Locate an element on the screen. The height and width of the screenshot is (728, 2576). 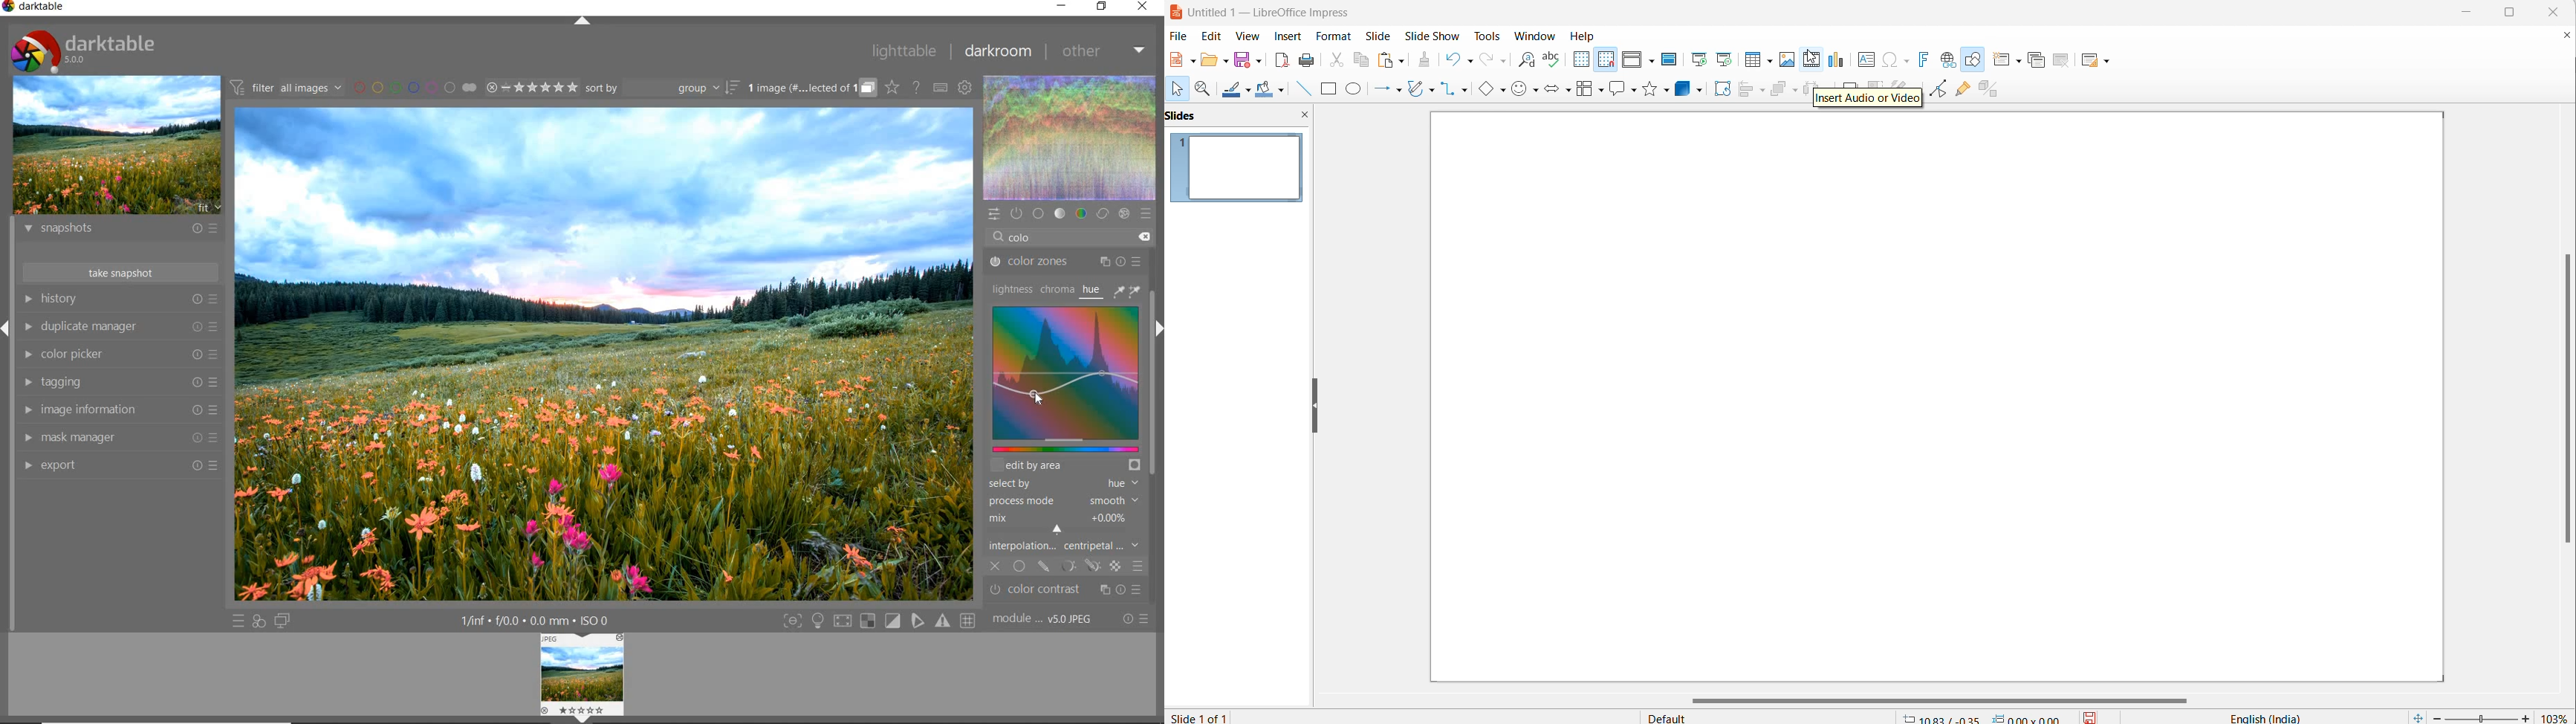
blending options is located at coordinates (1138, 564).